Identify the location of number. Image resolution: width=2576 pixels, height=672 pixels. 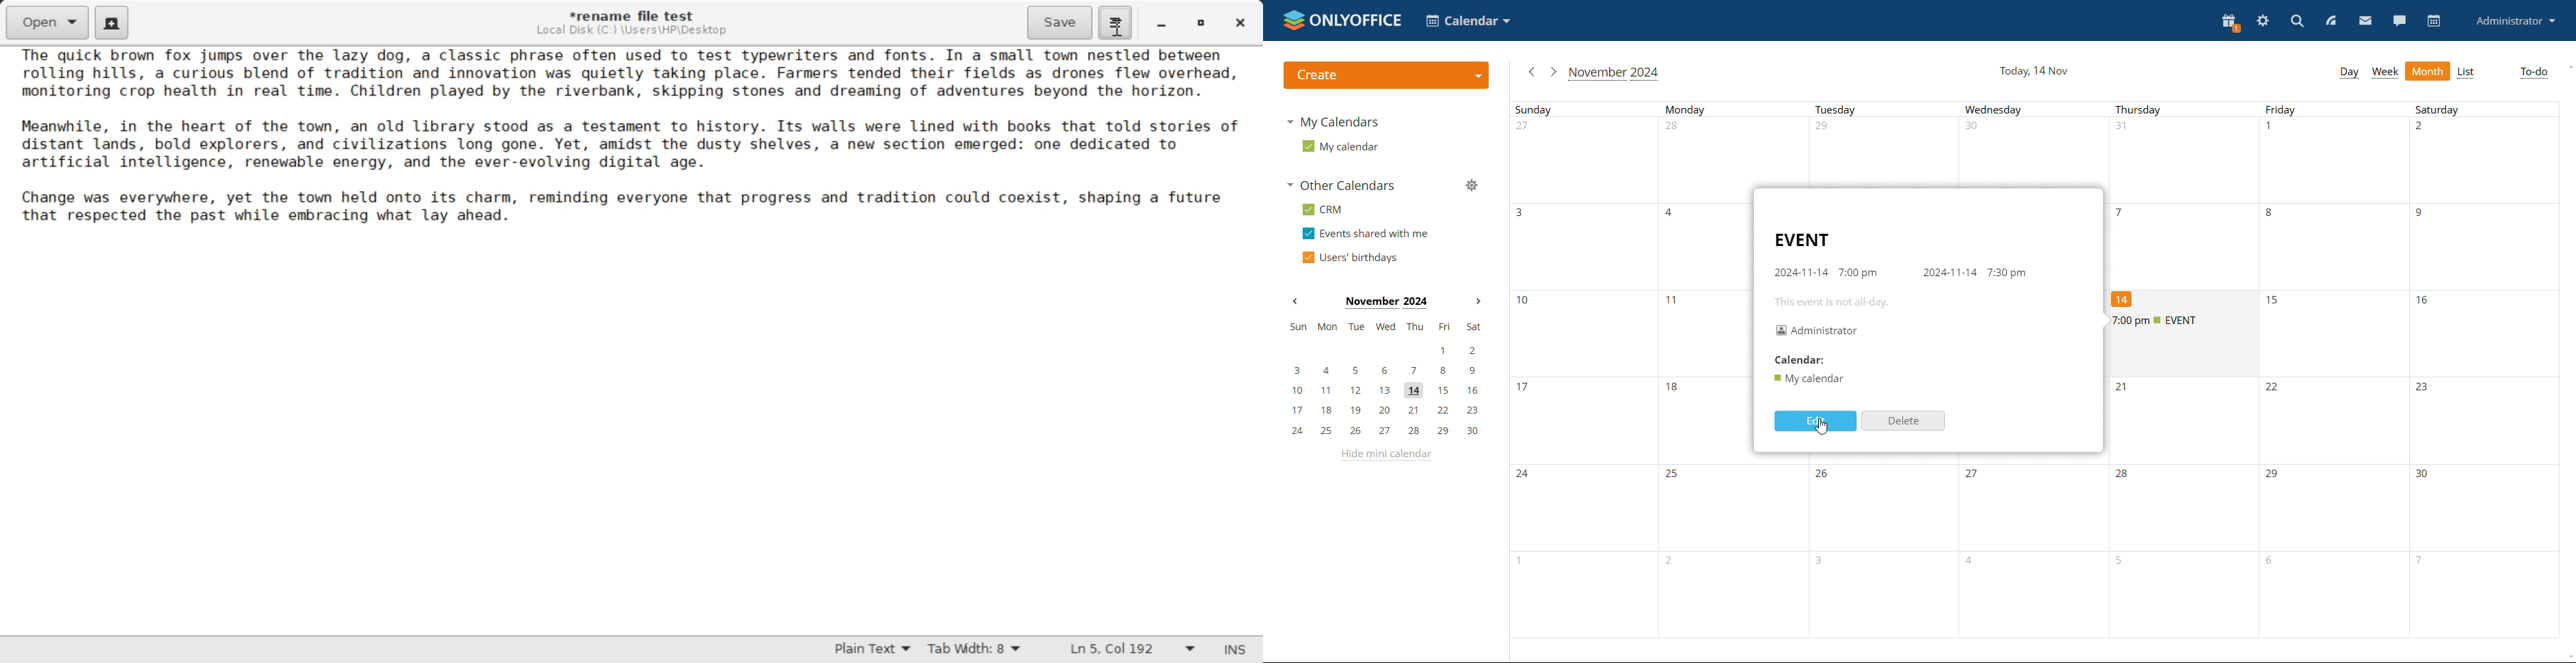
(1511, 562).